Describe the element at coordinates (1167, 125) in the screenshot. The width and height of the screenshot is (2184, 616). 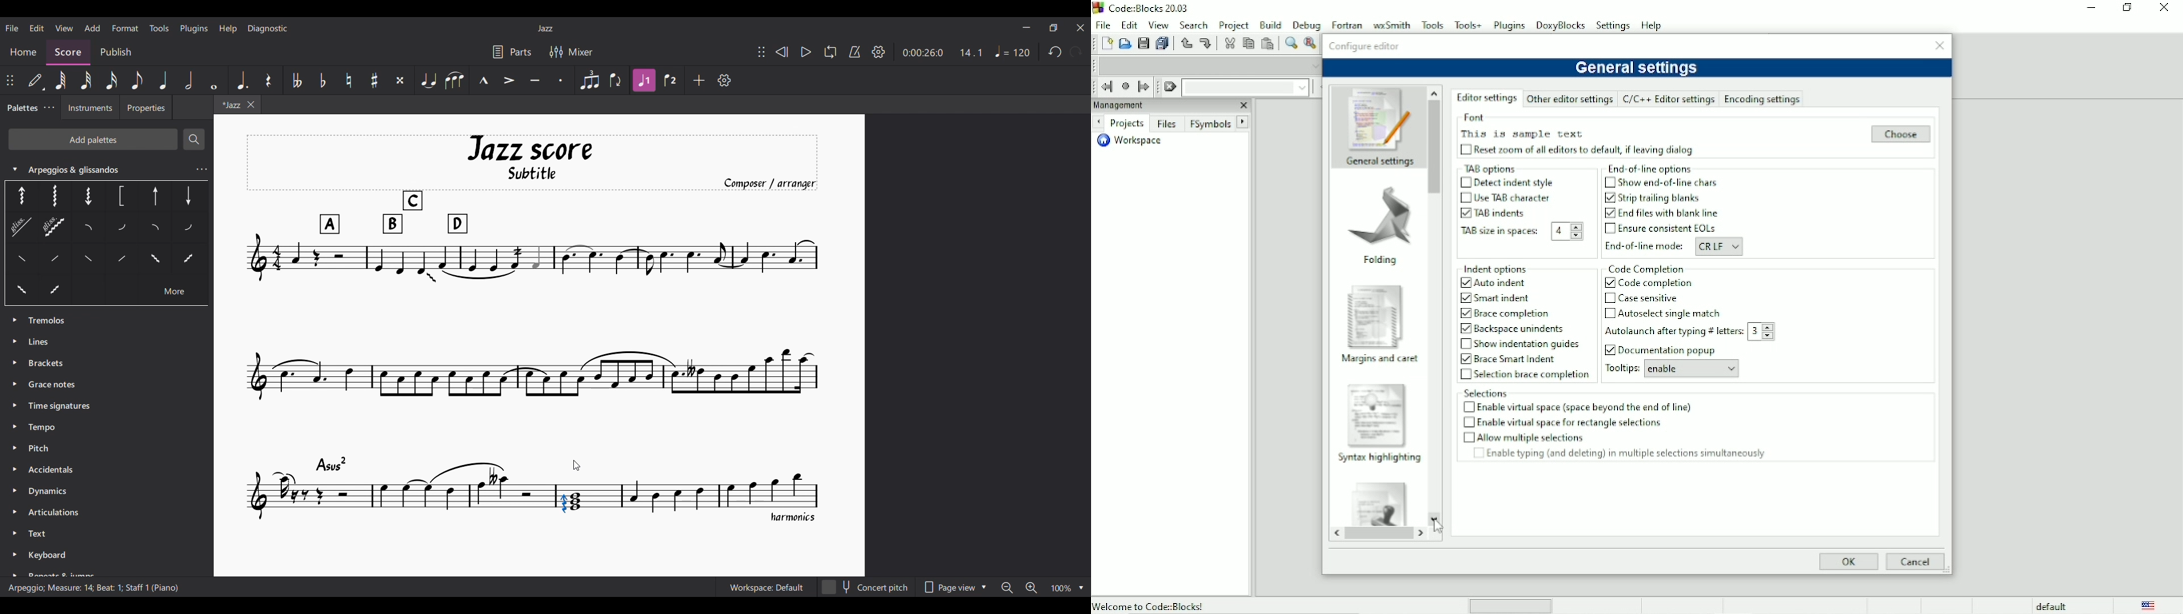
I see `Files` at that location.